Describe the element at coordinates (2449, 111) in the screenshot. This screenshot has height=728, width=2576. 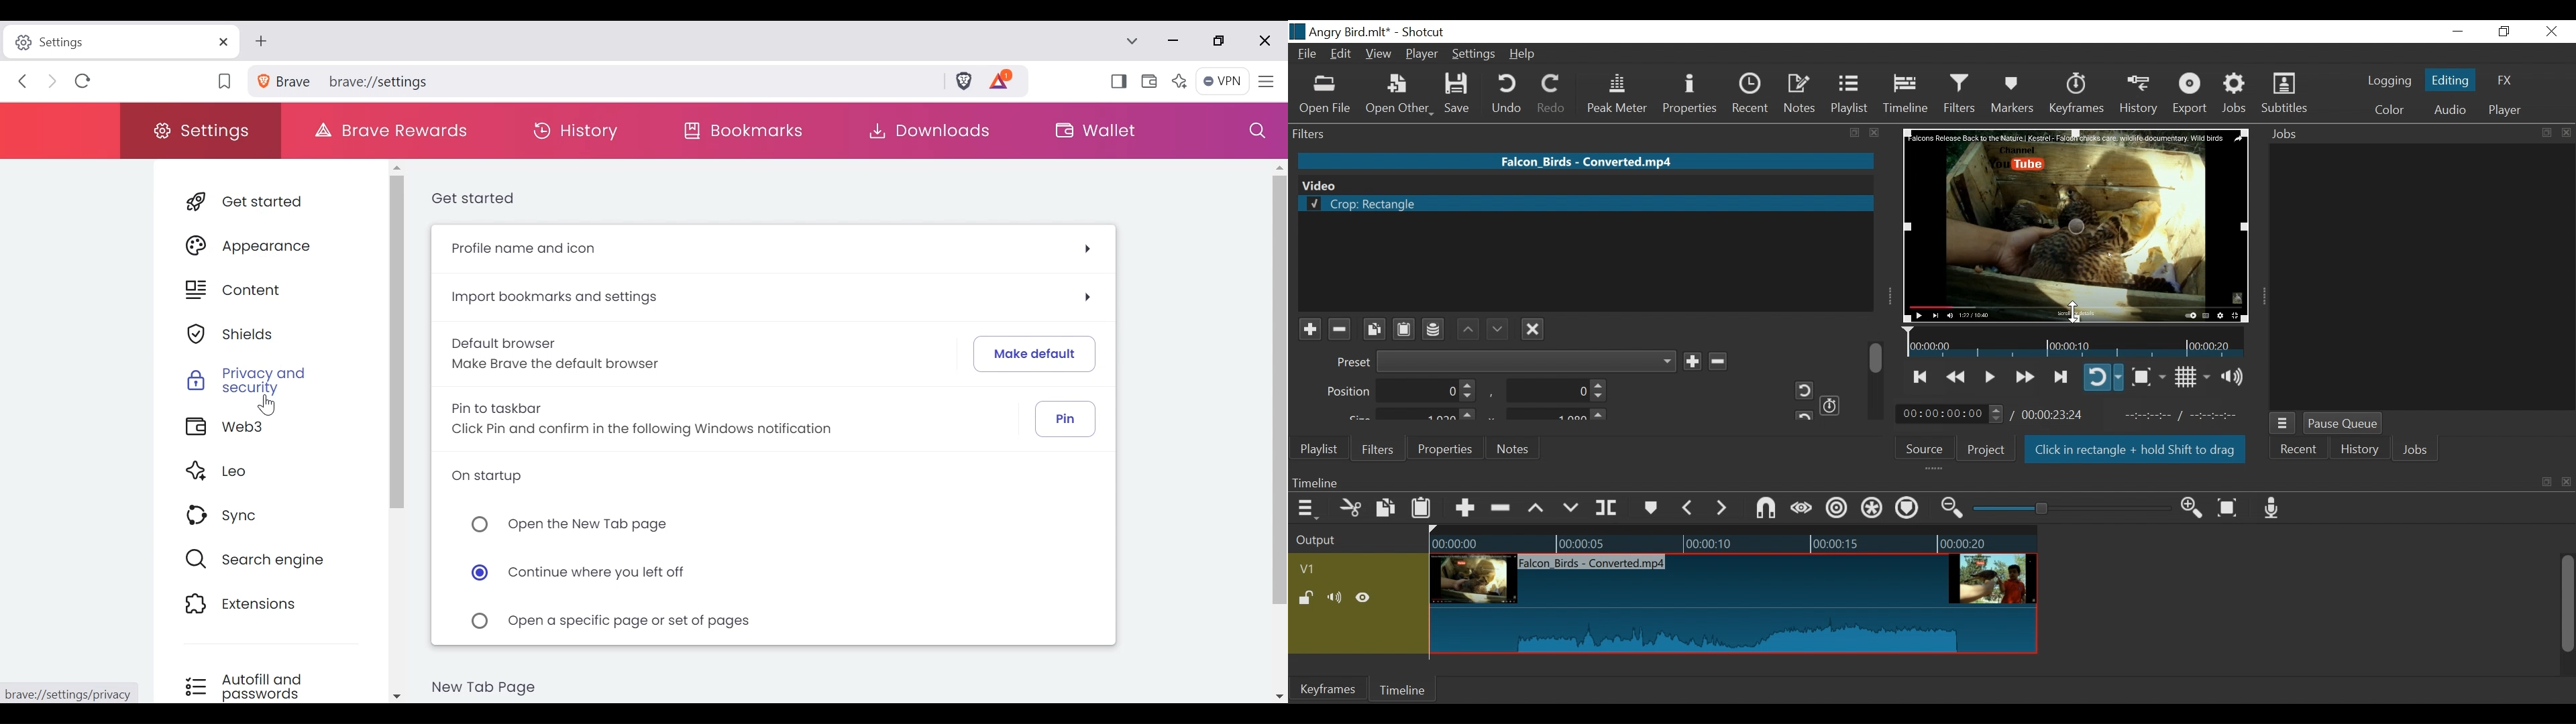
I see `Audio` at that location.